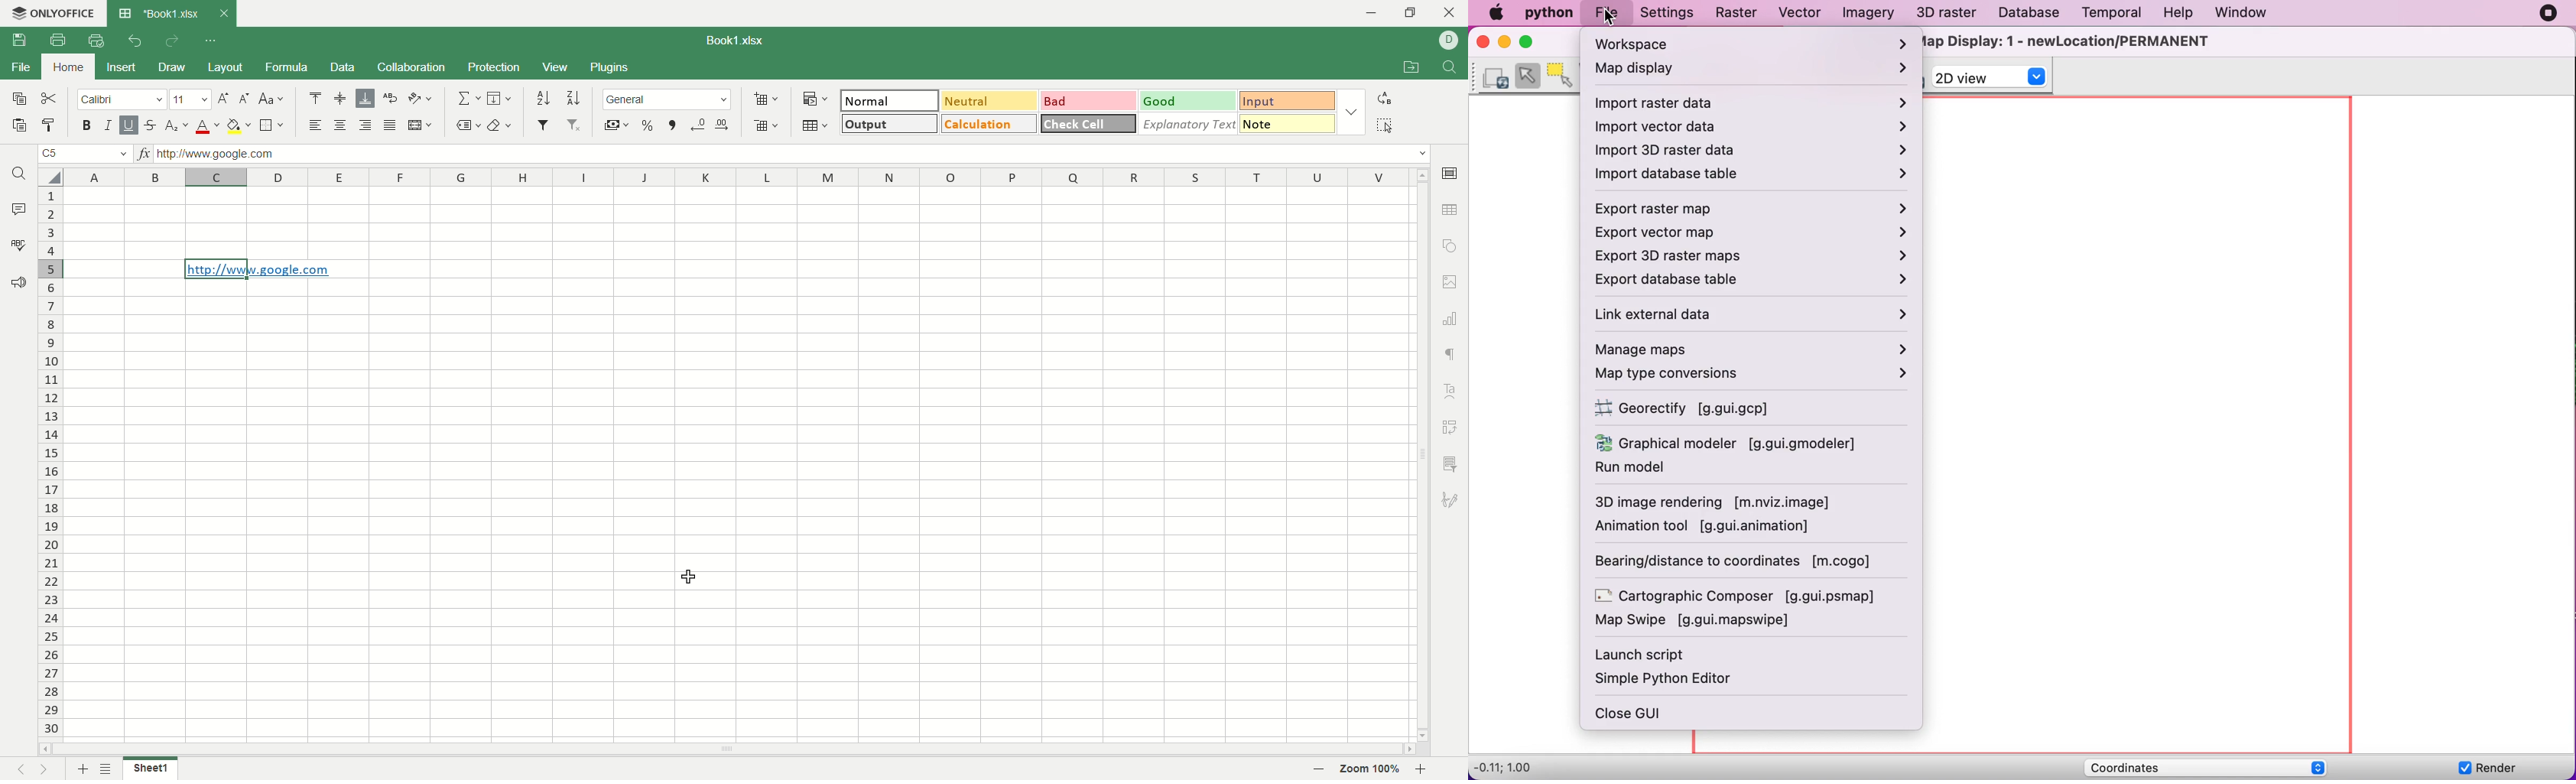 This screenshot has height=784, width=2576. What do you see at coordinates (1193, 123) in the screenshot?
I see `explanatory text` at bounding box center [1193, 123].